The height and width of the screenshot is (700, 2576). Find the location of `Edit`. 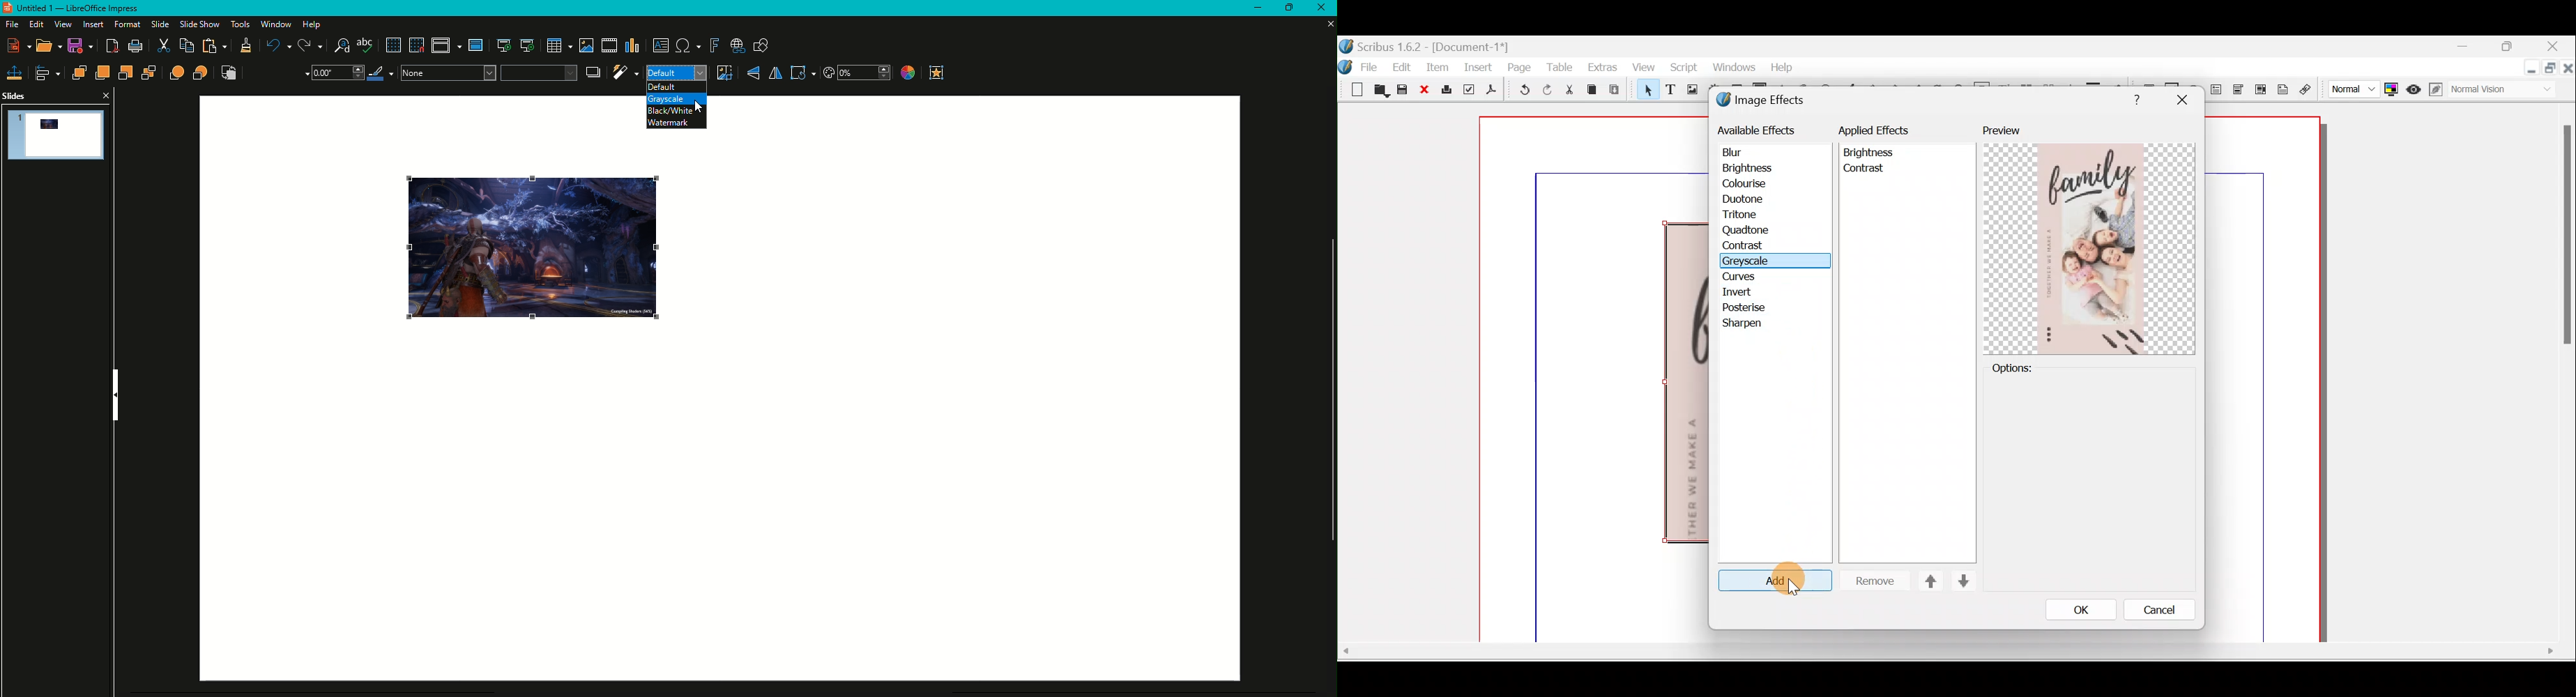

Edit is located at coordinates (35, 24).